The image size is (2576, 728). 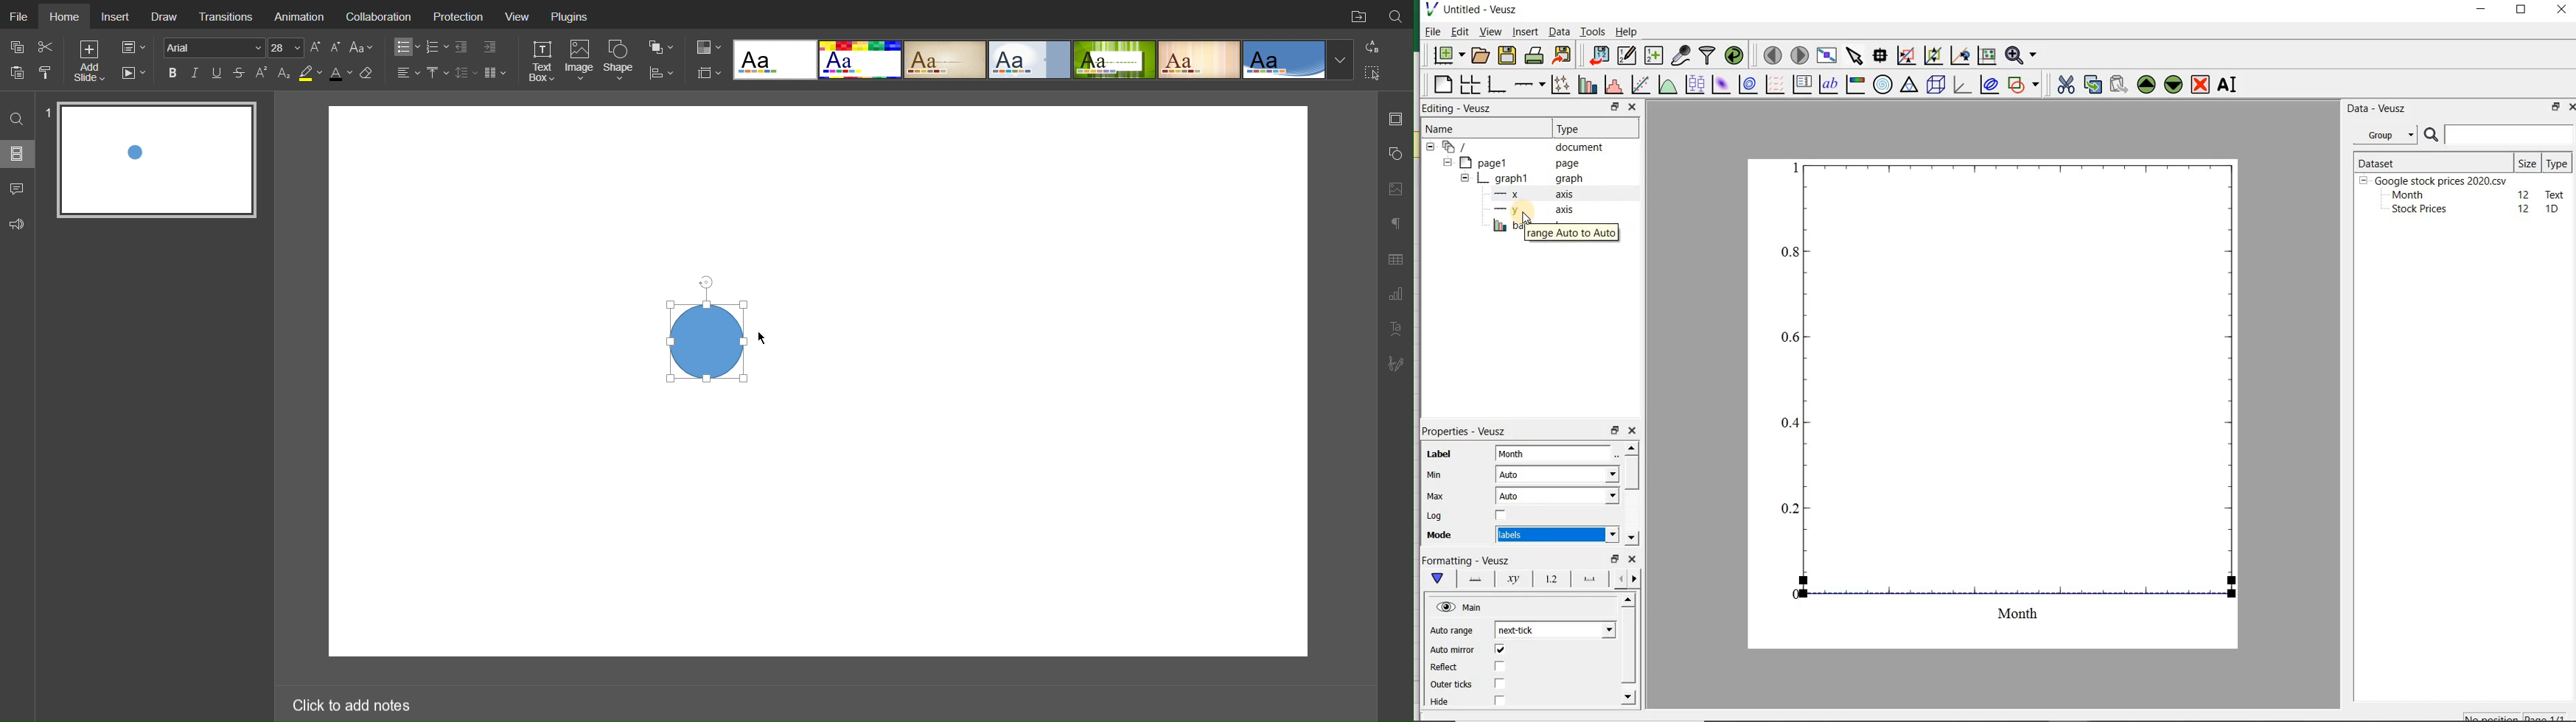 I want to click on Table Settings, so click(x=1395, y=258).